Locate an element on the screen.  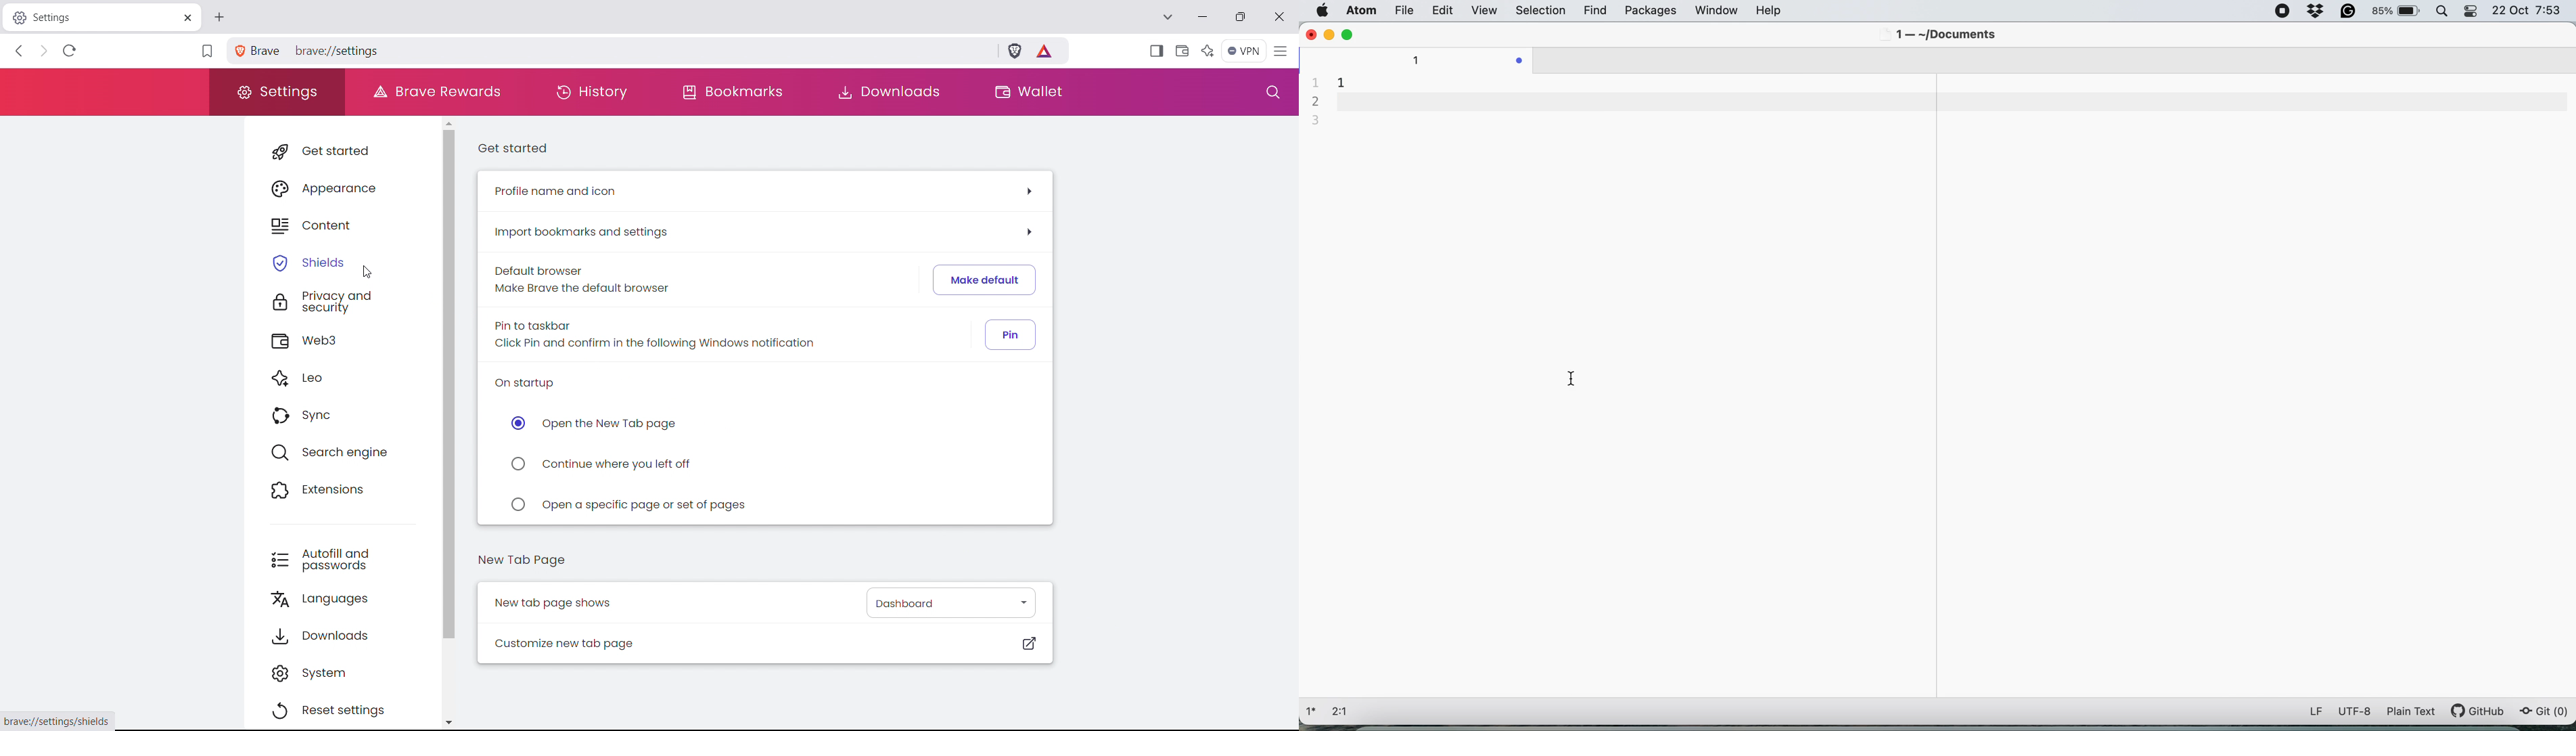
help is located at coordinates (1782, 10).